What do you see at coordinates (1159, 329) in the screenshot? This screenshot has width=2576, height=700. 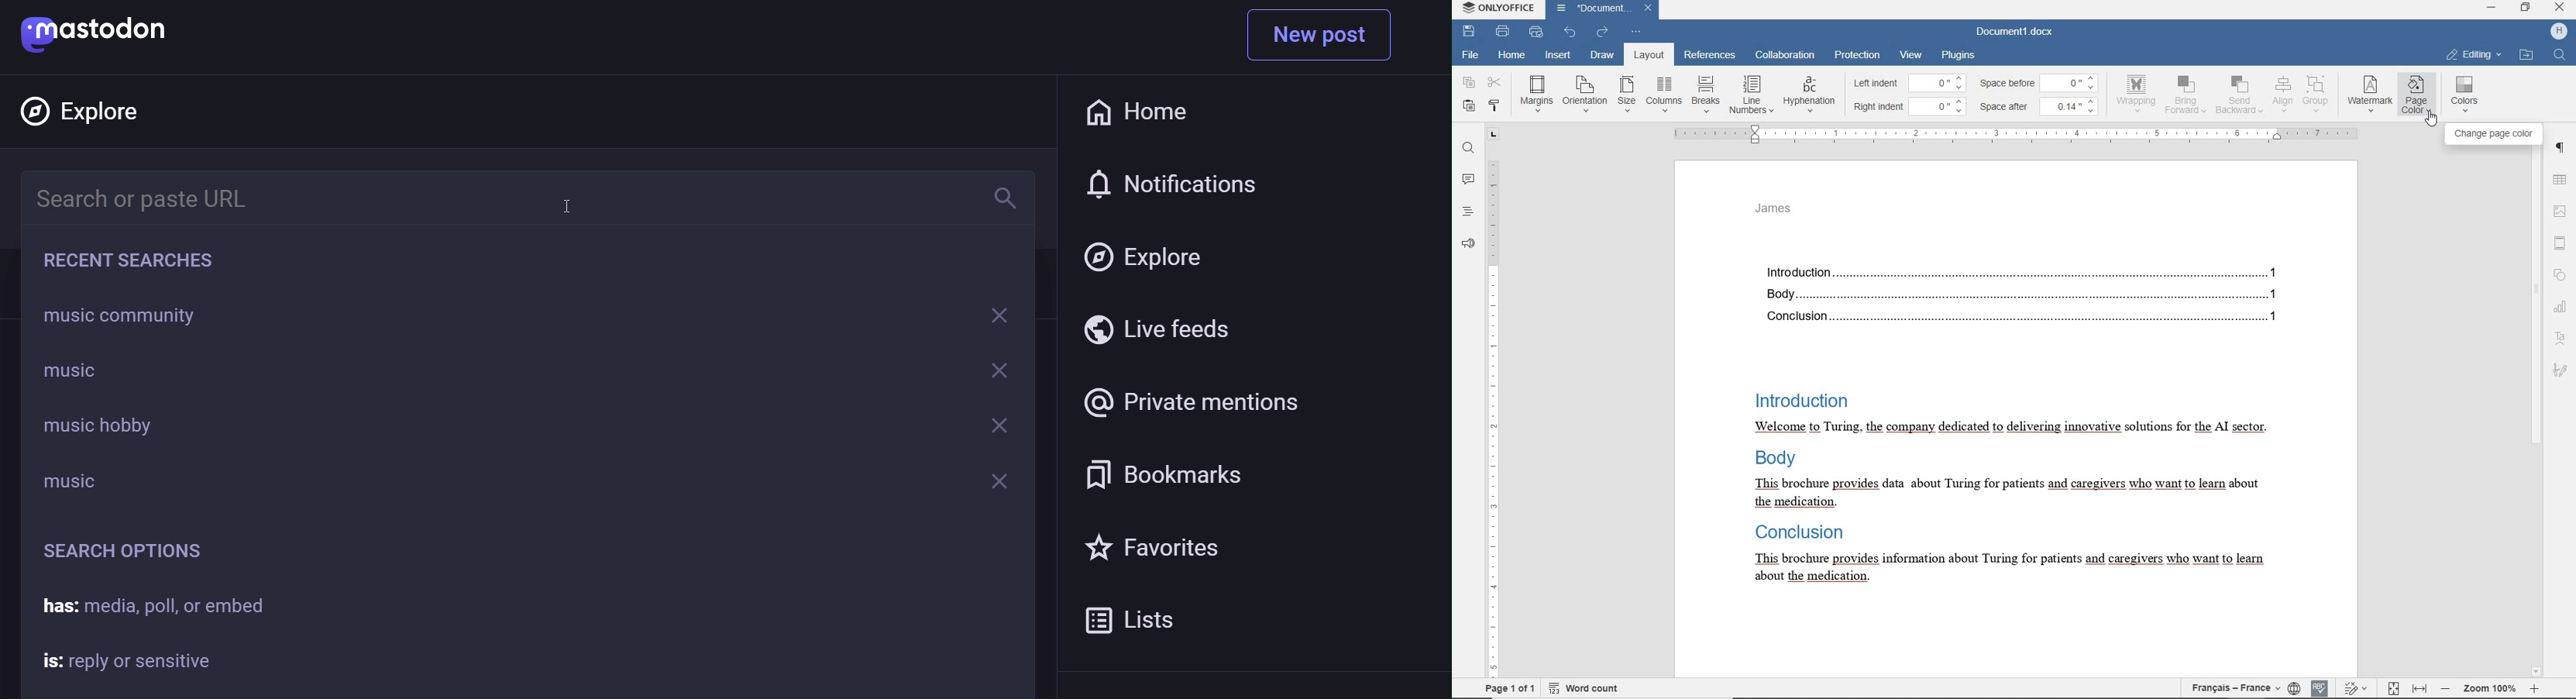 I see `live feed` at bounding box center [1159, 329].